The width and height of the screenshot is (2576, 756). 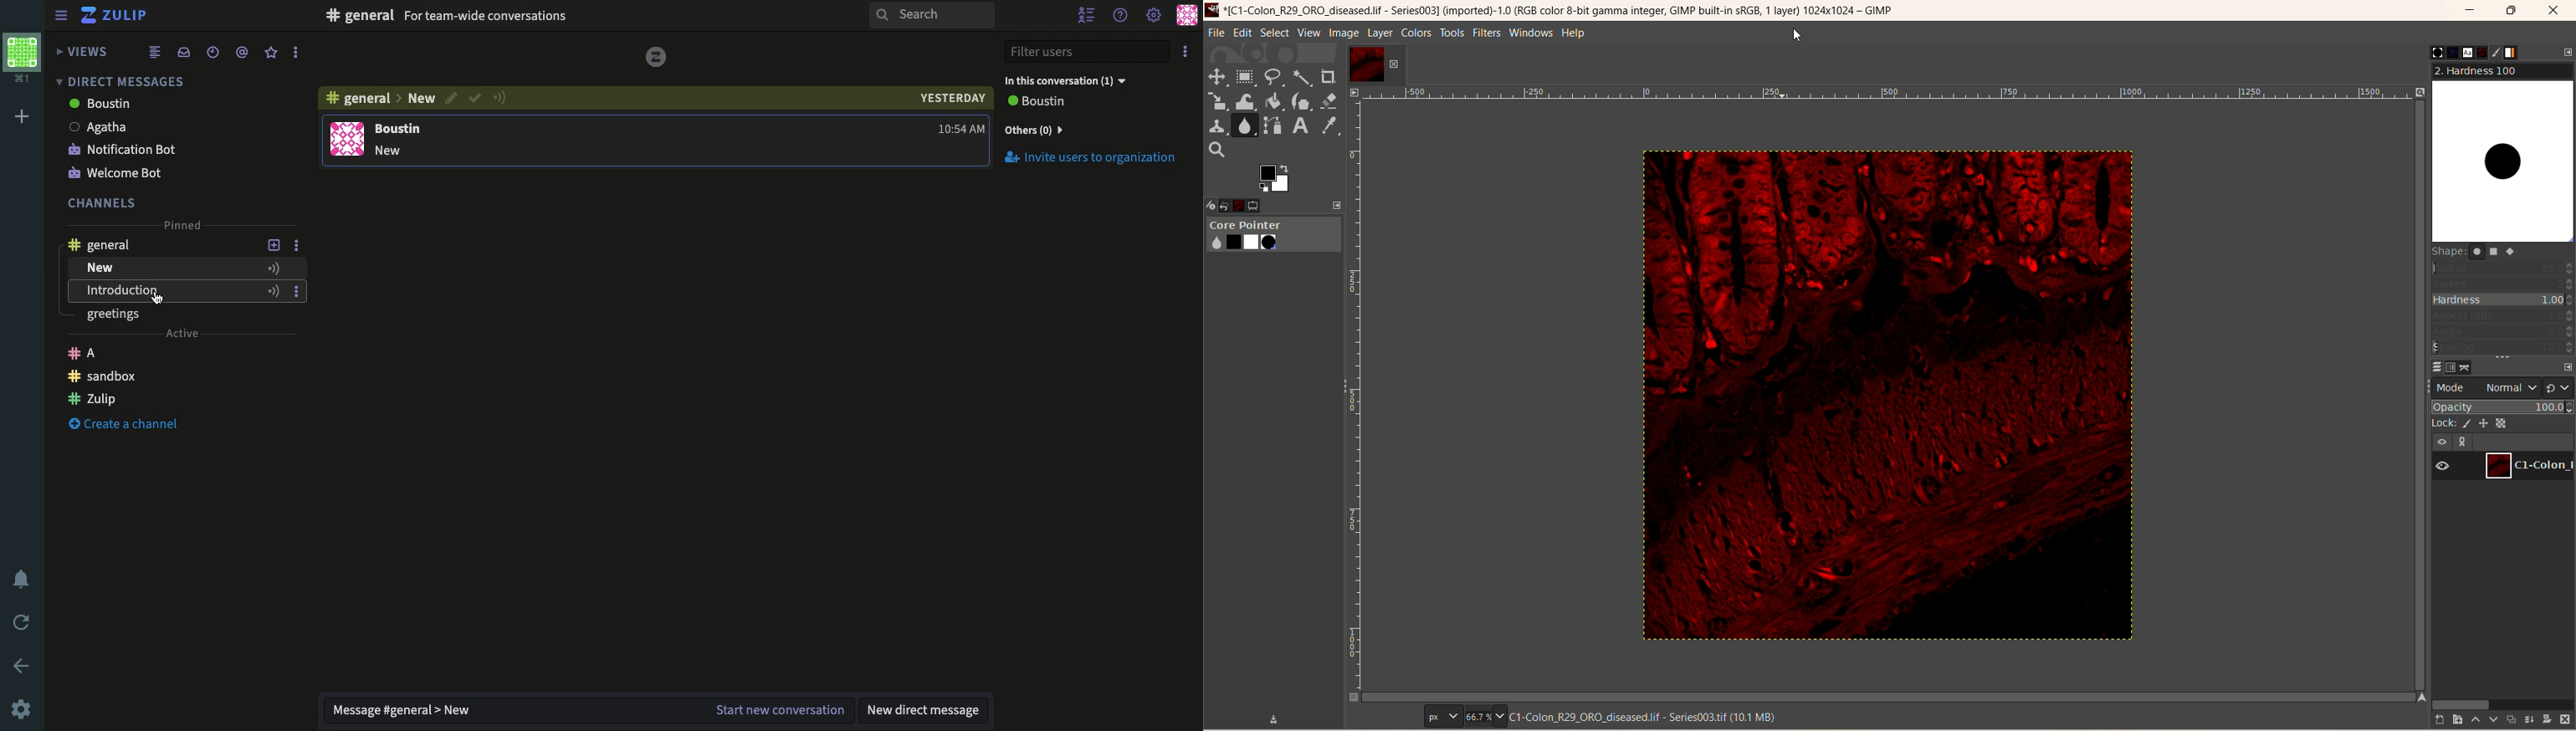 What do you see at coordinates (1248, 204) in the screenshot?
I see `images` at bounding box center [1248, 204].